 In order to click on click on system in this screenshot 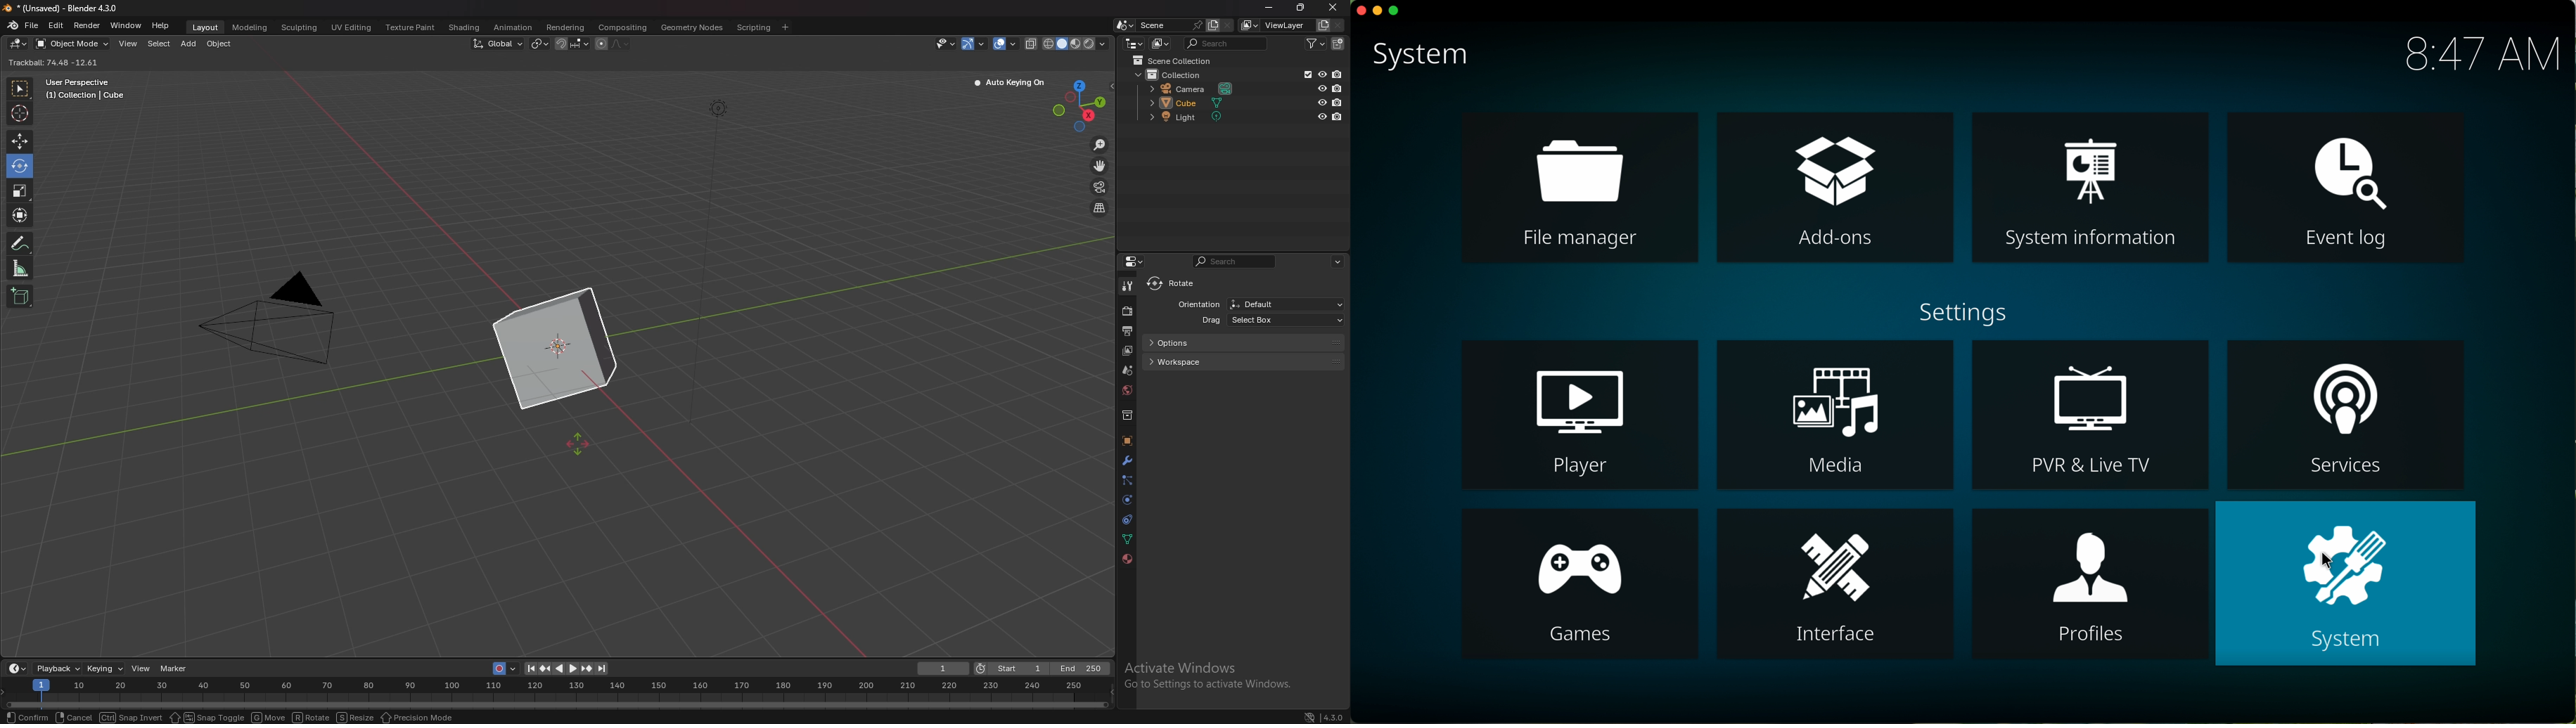, I will do `click(2346, 584)`.